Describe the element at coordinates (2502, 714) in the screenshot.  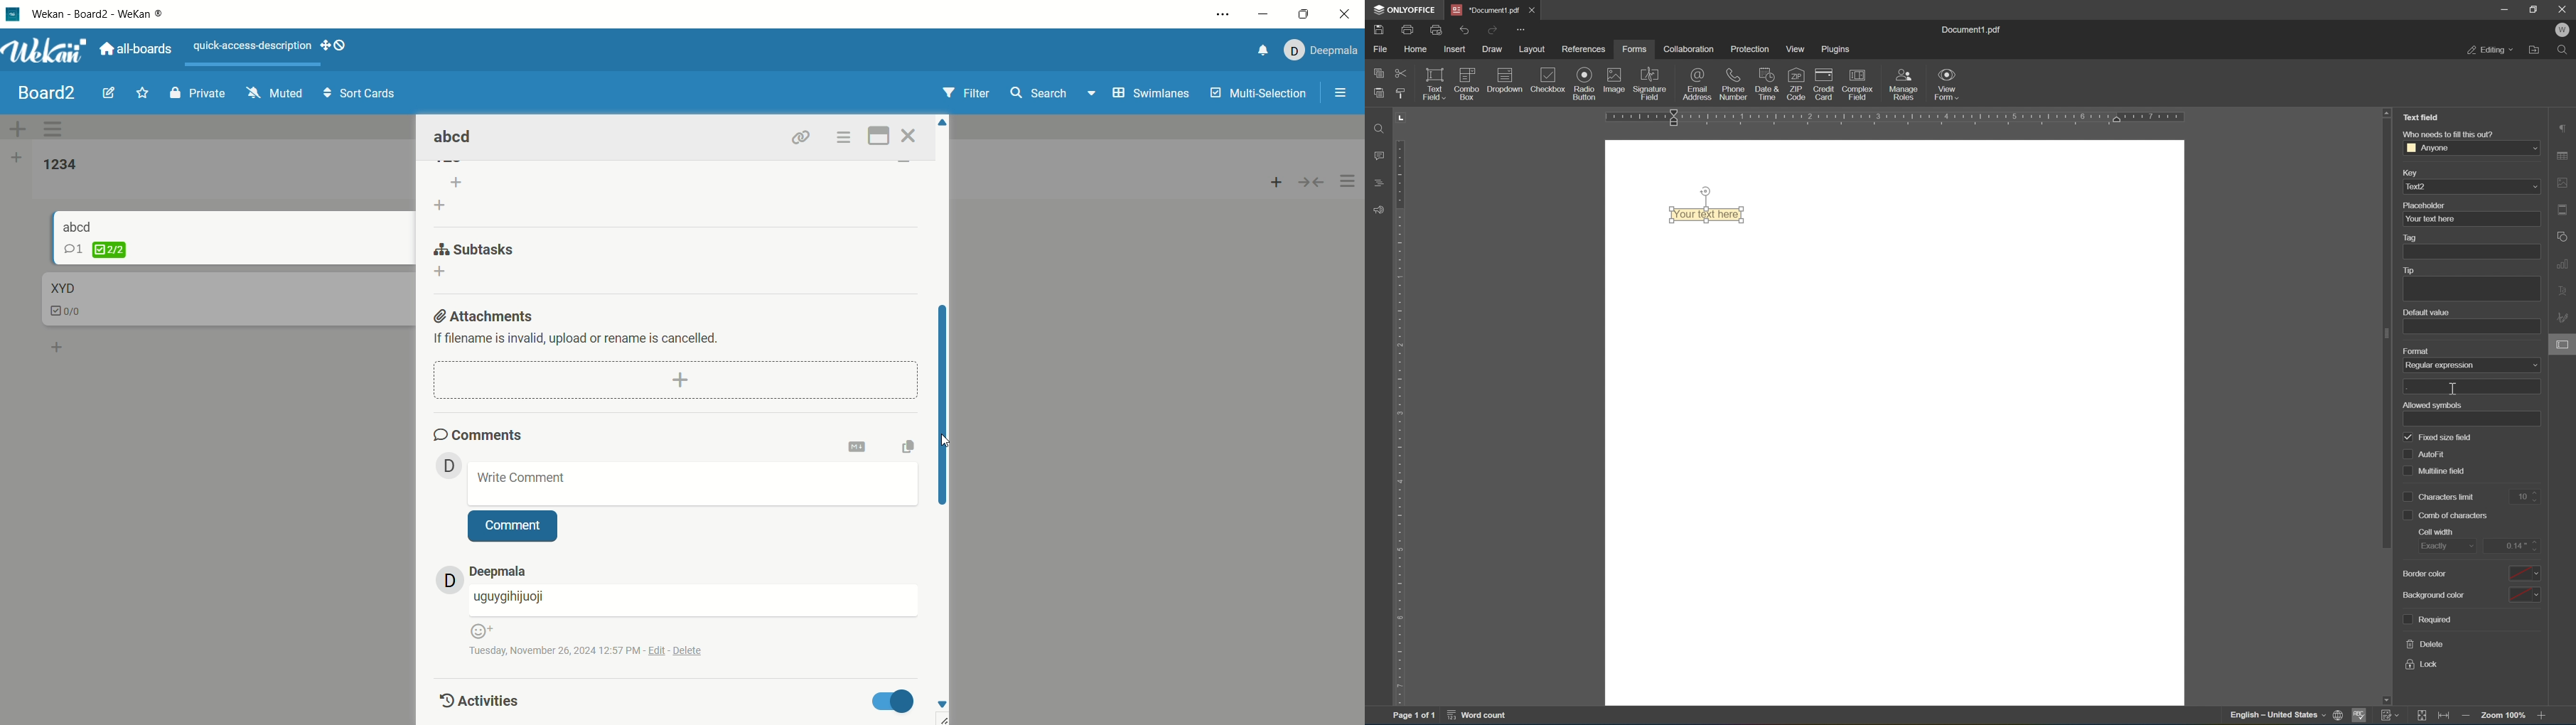
I see `zoom 100%` at that location.